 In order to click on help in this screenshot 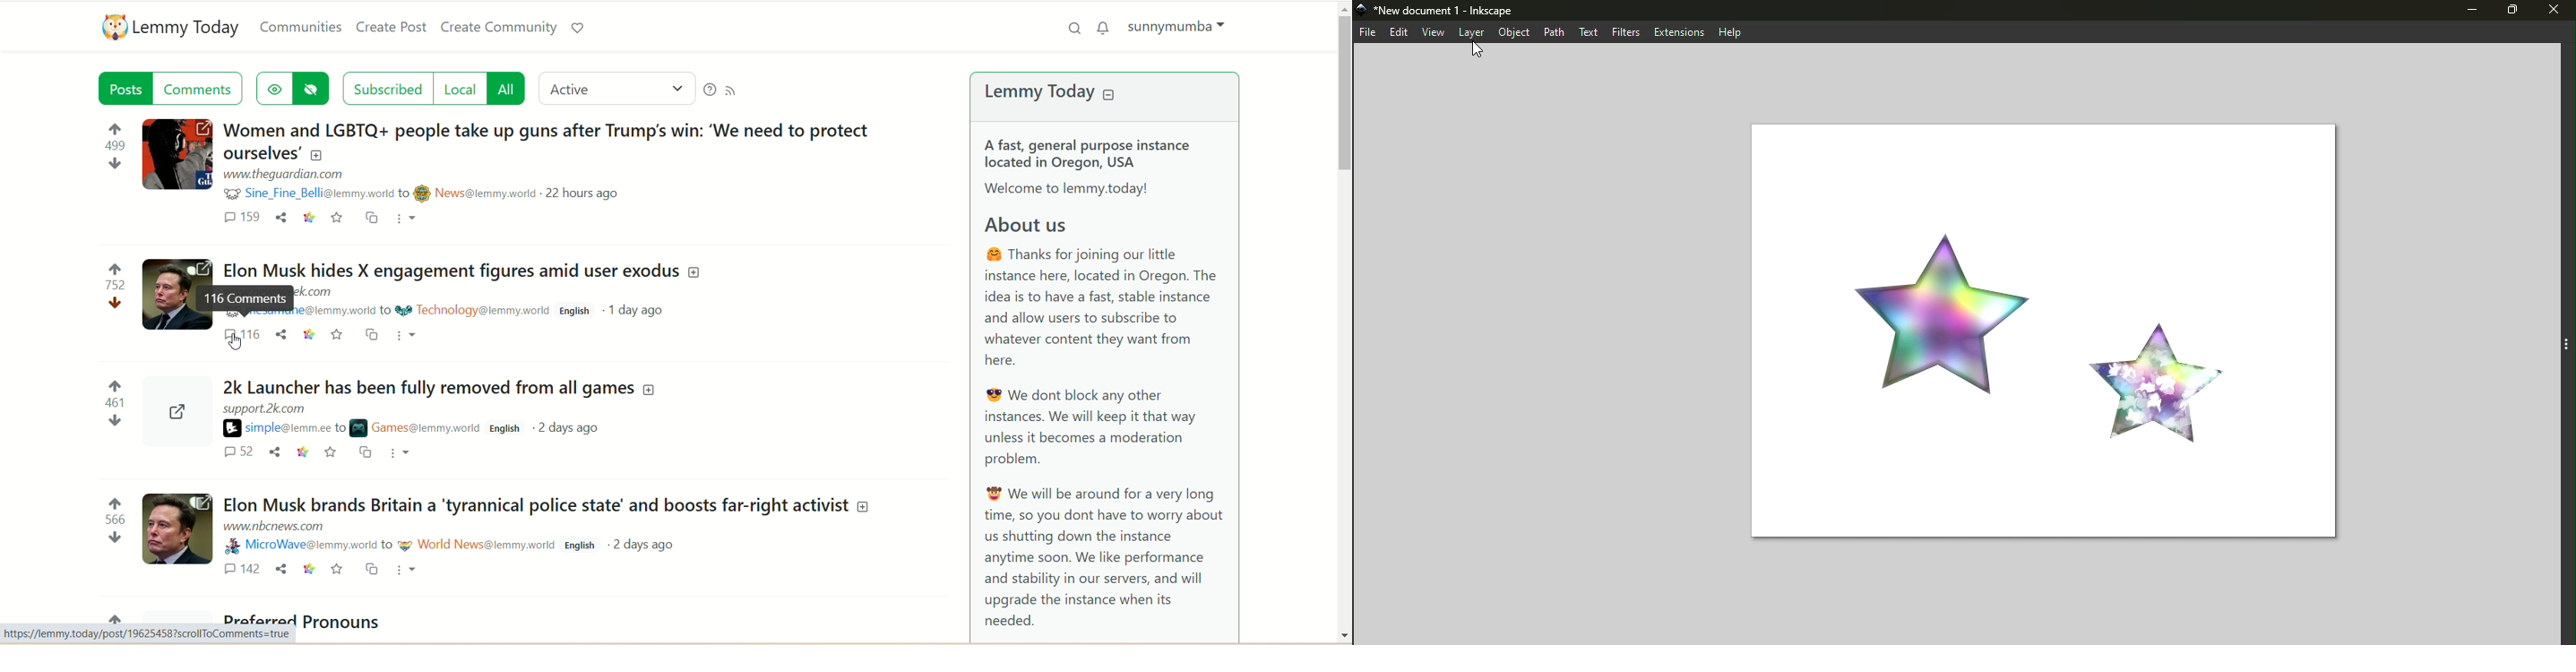, I will do `click(709, 91)`.